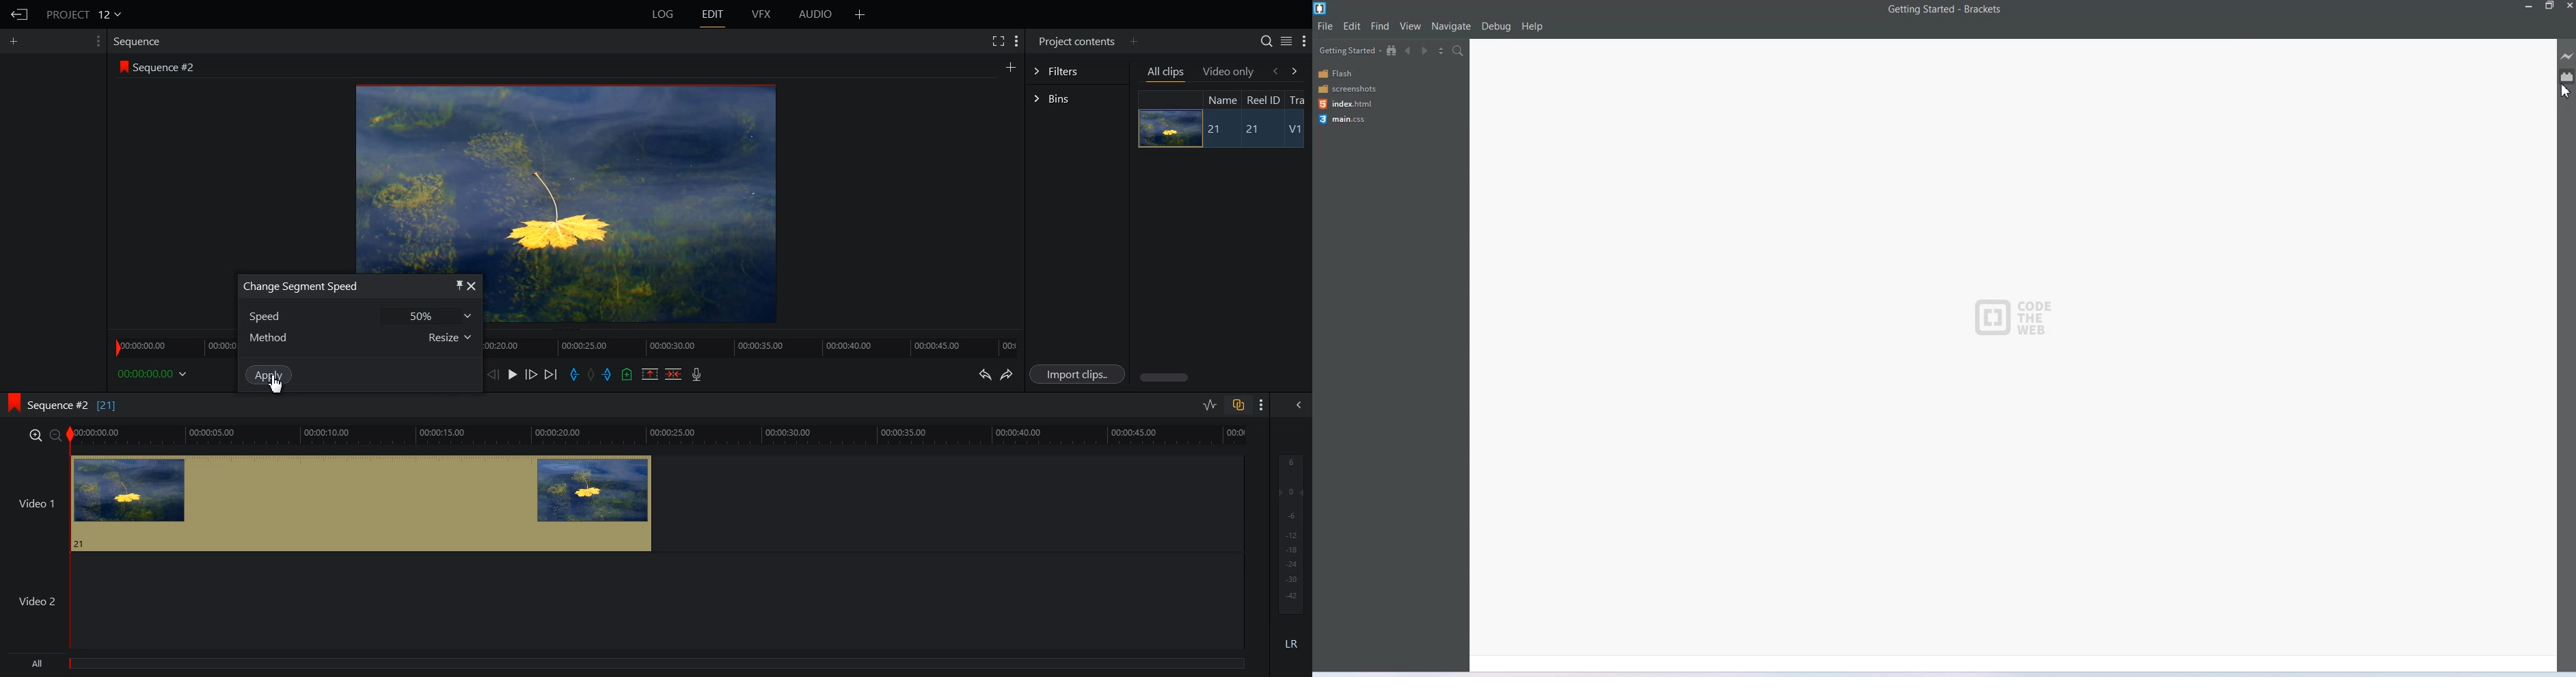  What do you see at coordinates (1352, 26) in the screenshot?
I see `Edit` at bounding box center [1352, 26].